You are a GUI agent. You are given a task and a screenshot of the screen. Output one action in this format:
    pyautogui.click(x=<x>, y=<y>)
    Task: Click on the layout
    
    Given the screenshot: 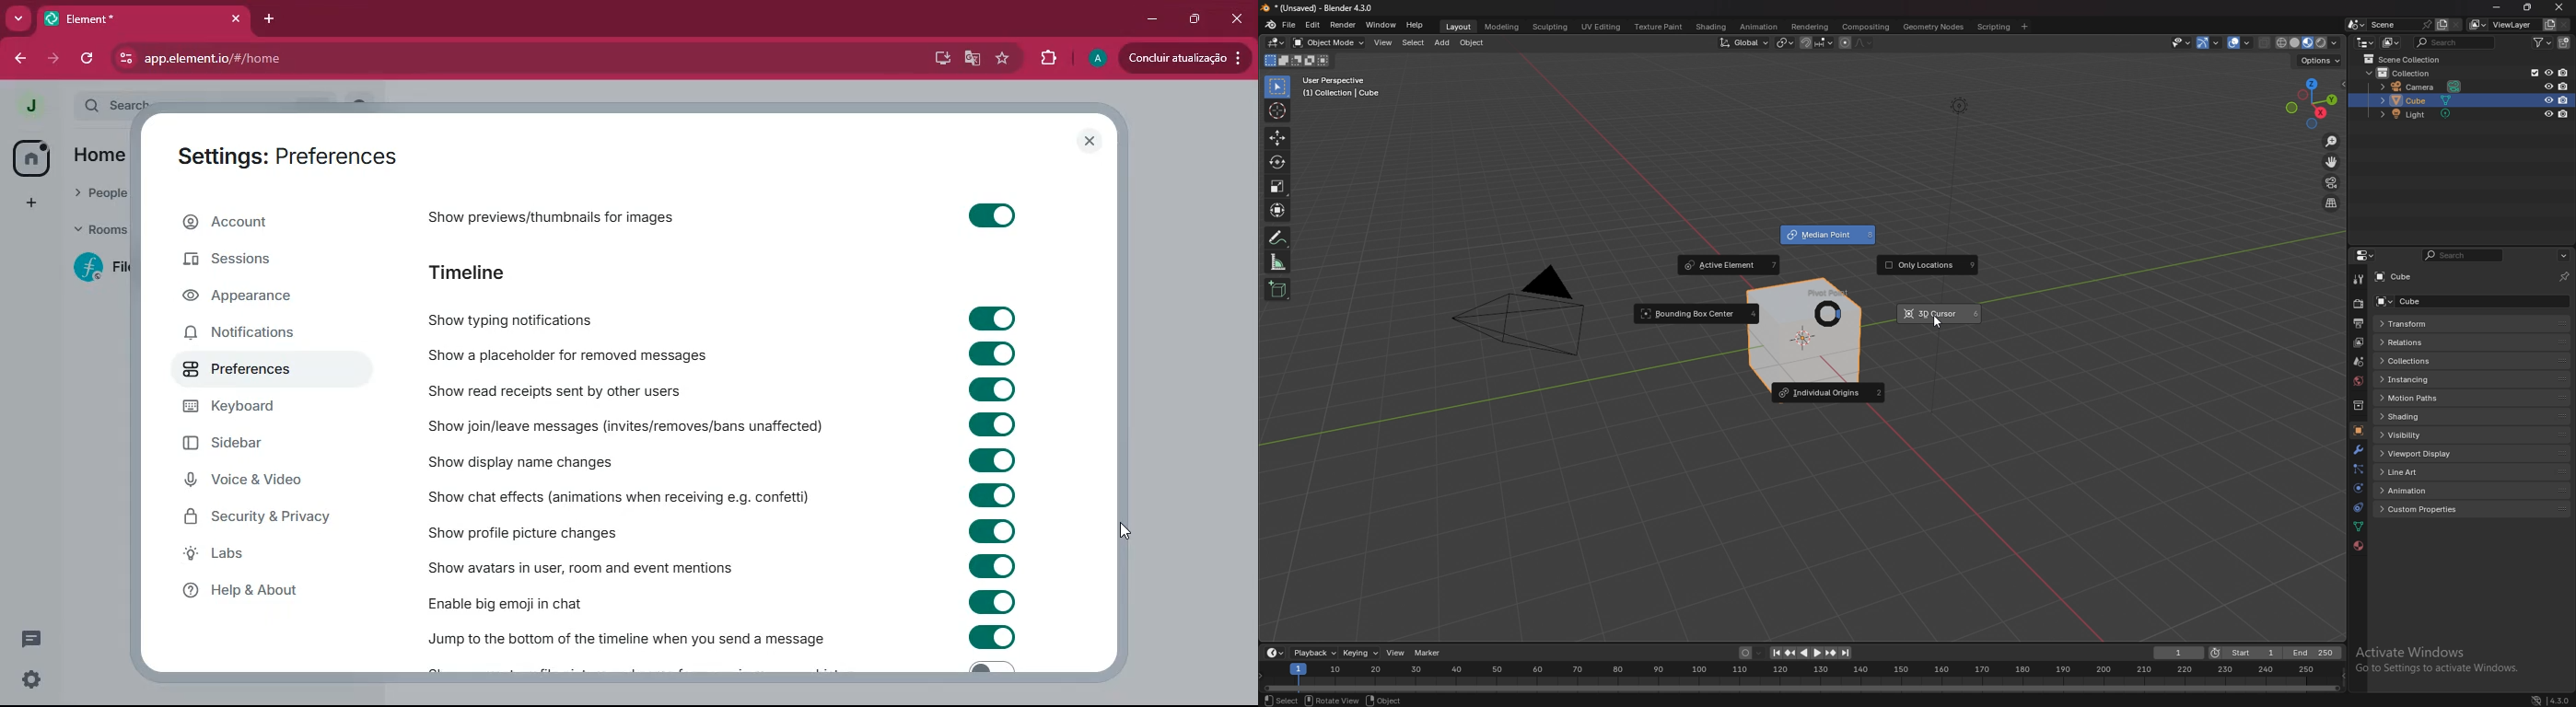 What is the action you would take?
    pyautogui.click(x=1458, y=27)
    